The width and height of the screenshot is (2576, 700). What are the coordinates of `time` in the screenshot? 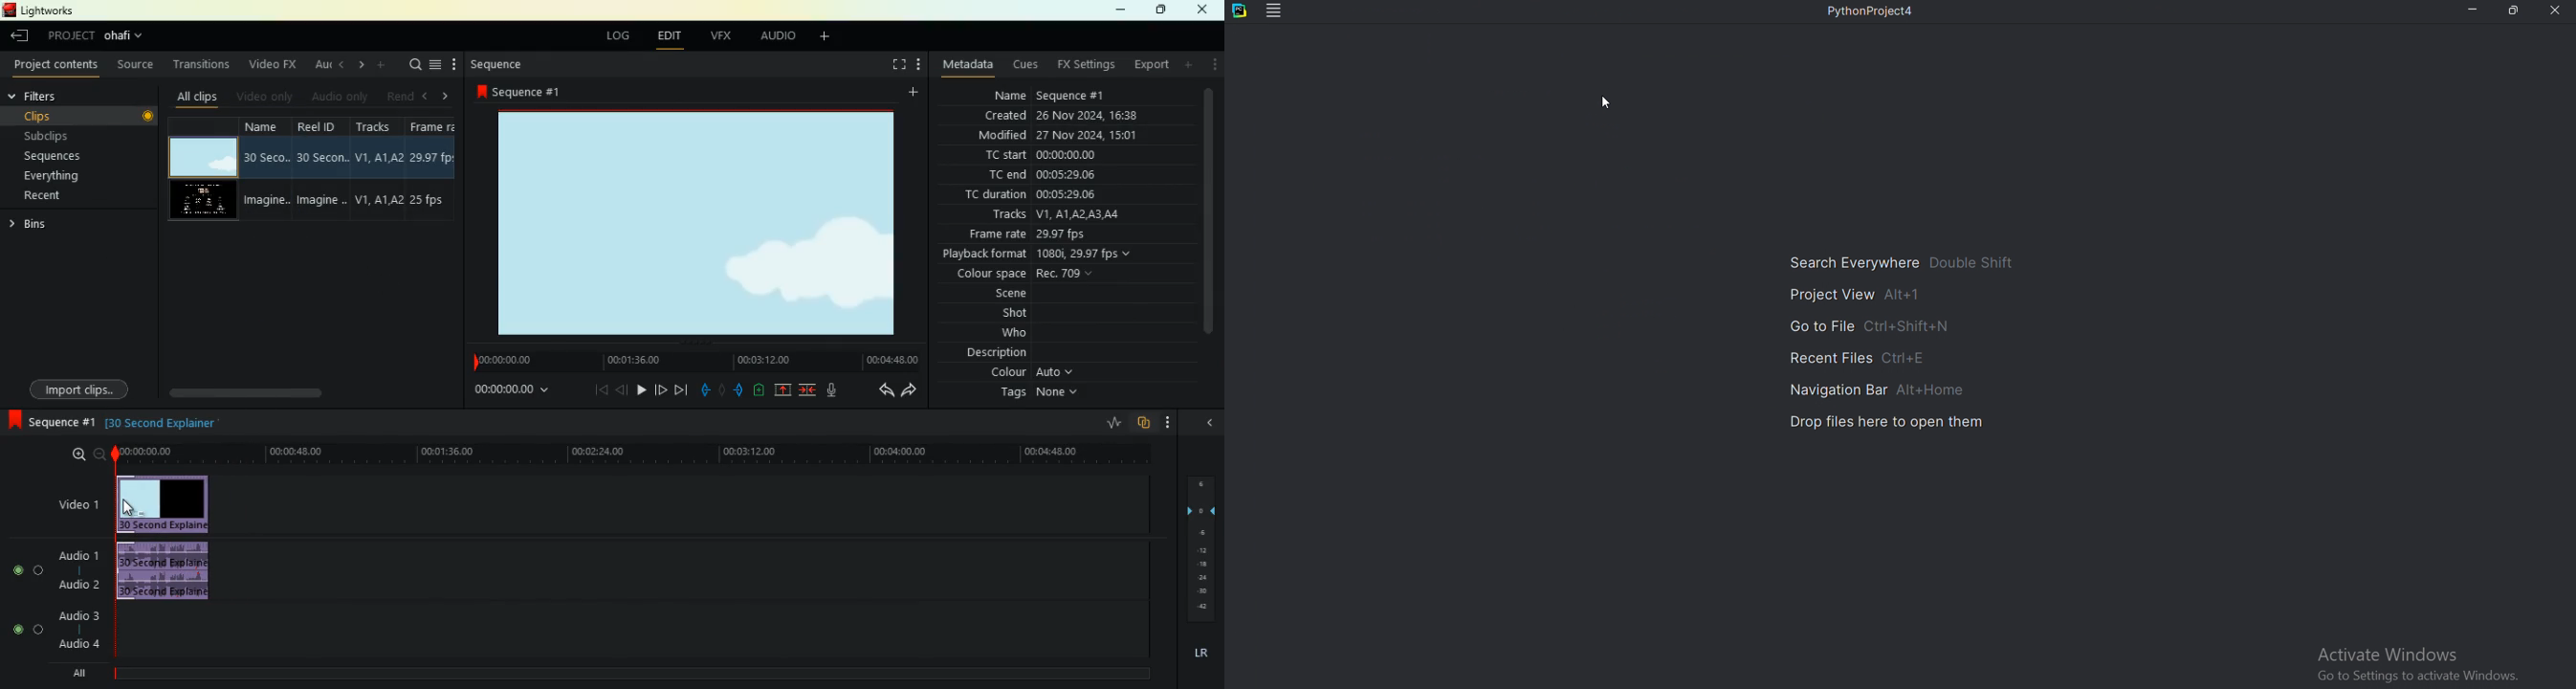 It's located at (508, 393).